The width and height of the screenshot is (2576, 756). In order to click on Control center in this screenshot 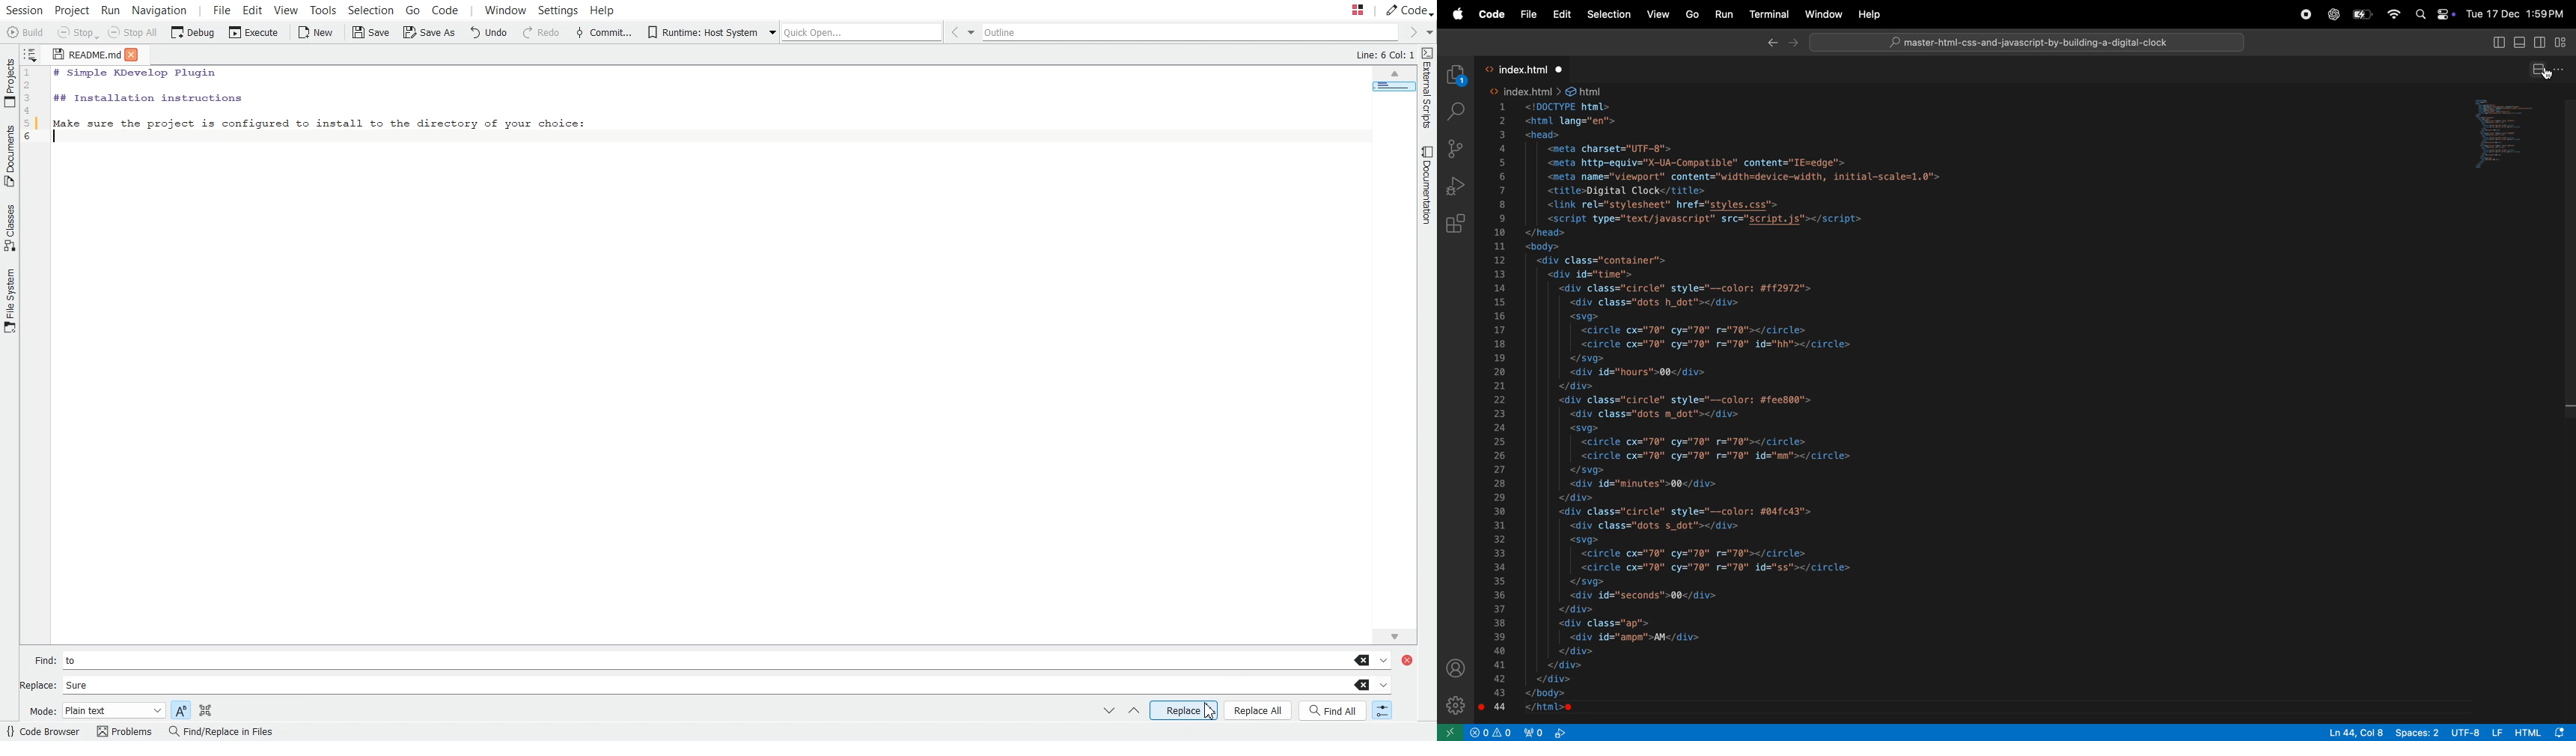, I will do `click(2444, 14)`.